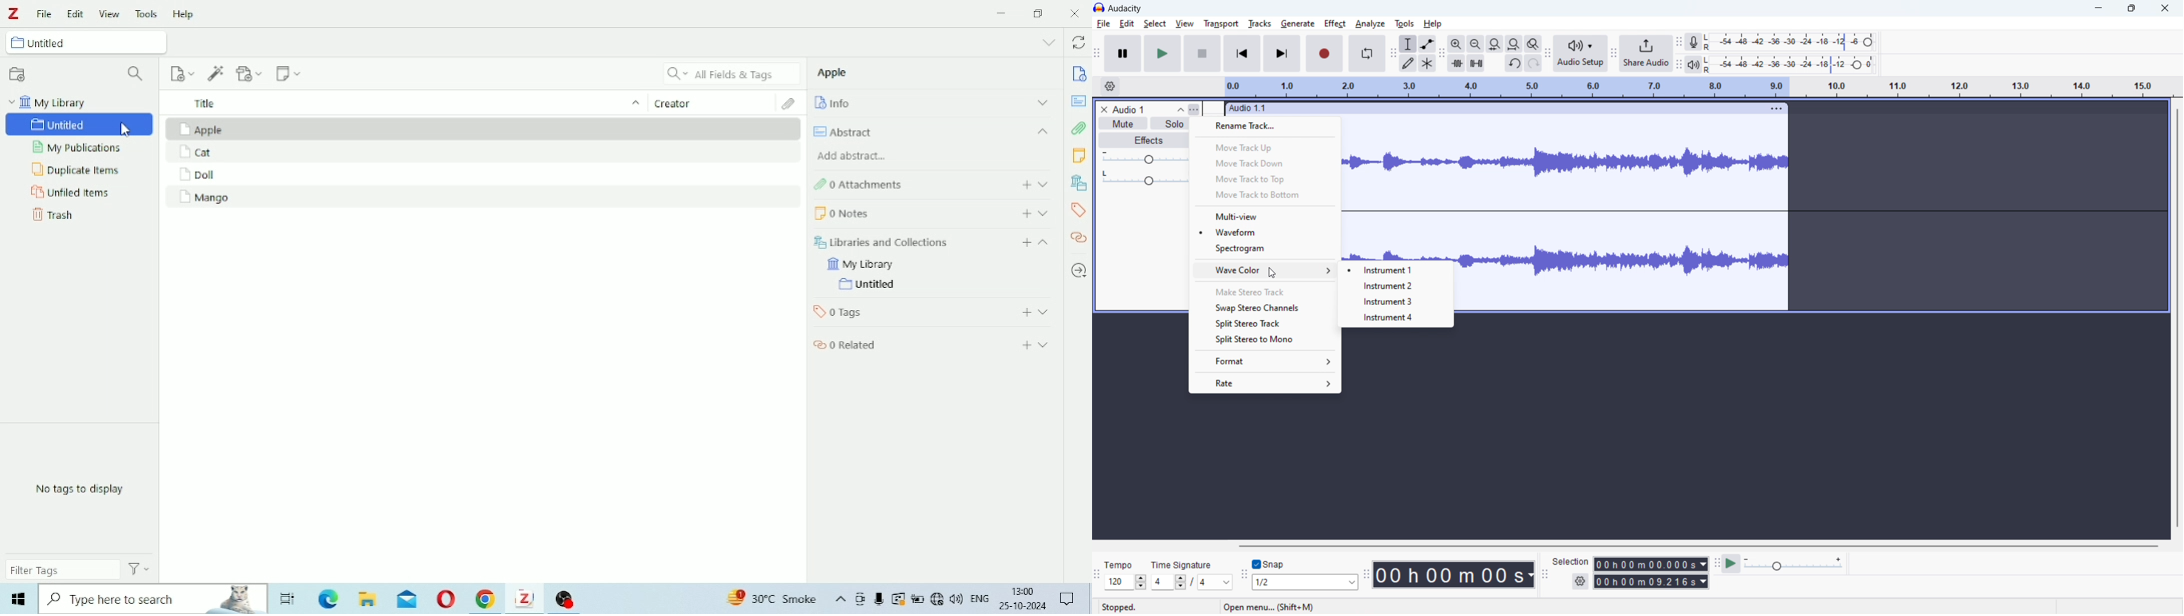 This screenshot has width=2184, height=616. Describe the element at coordinates (1790, 43) in the screenshot. I see `recording level` at that location.